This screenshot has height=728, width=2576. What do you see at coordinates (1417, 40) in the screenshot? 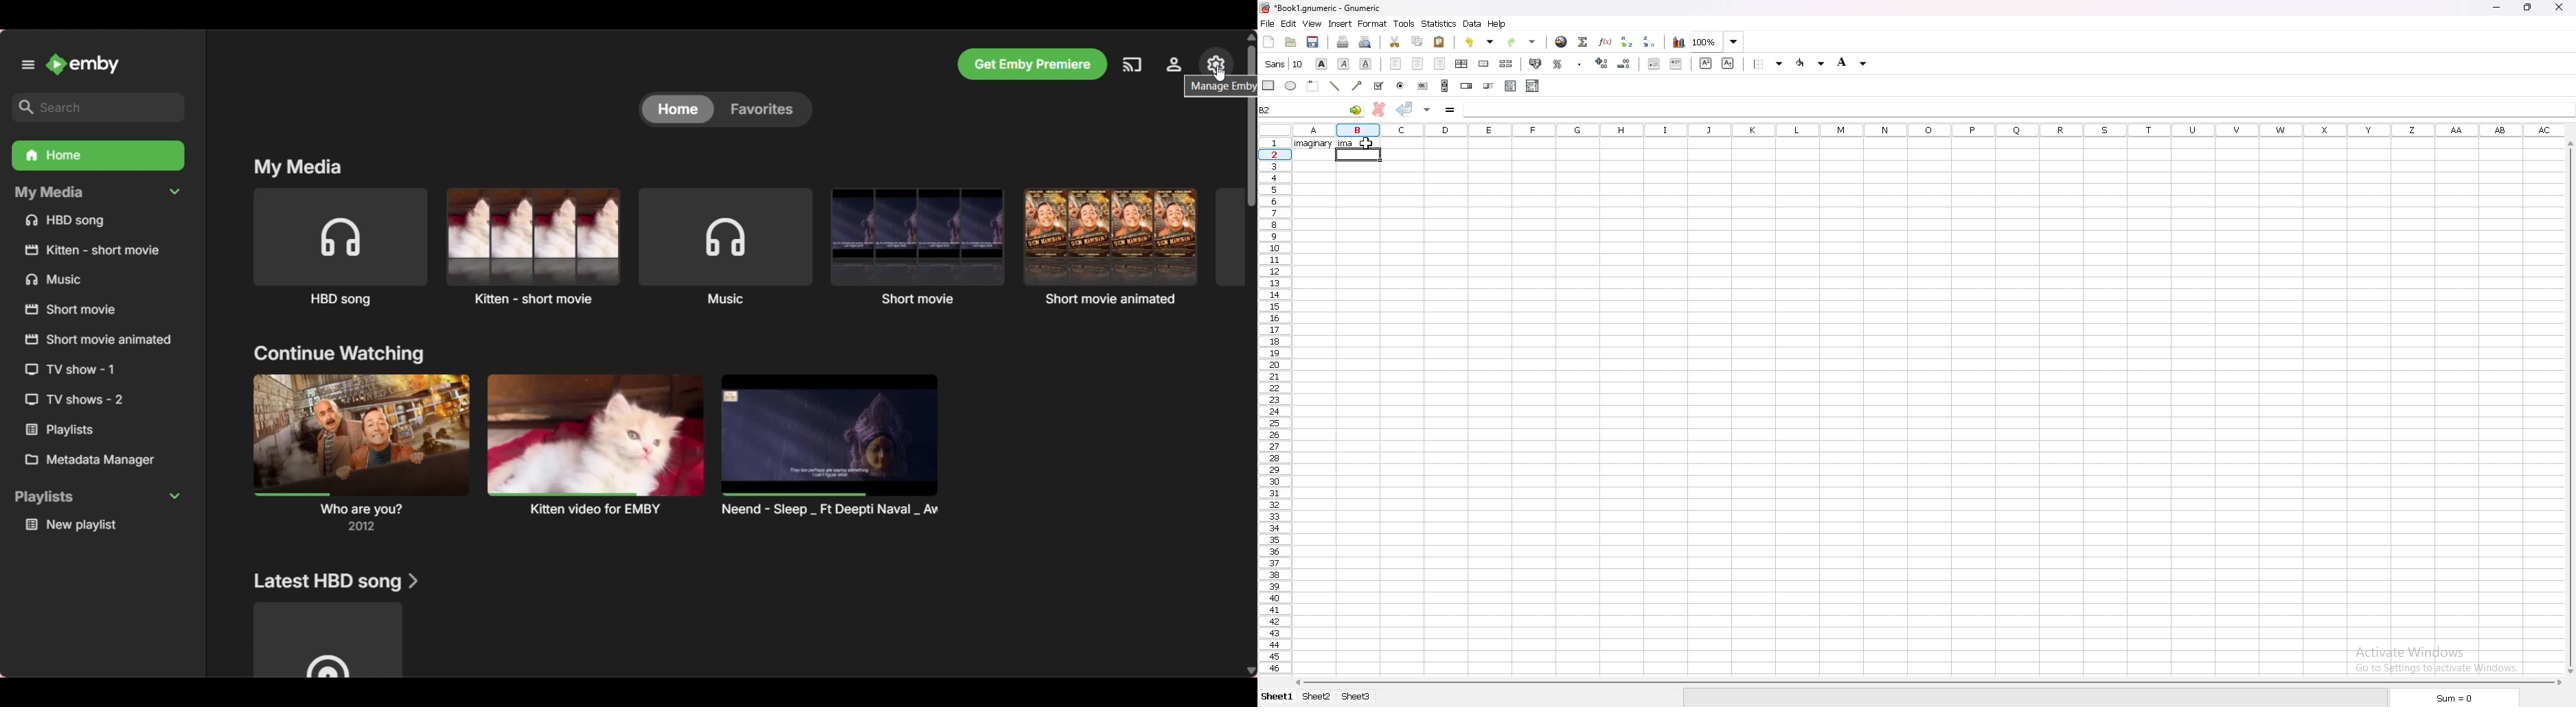
I see `copy` at bounding box center [1417, 40].